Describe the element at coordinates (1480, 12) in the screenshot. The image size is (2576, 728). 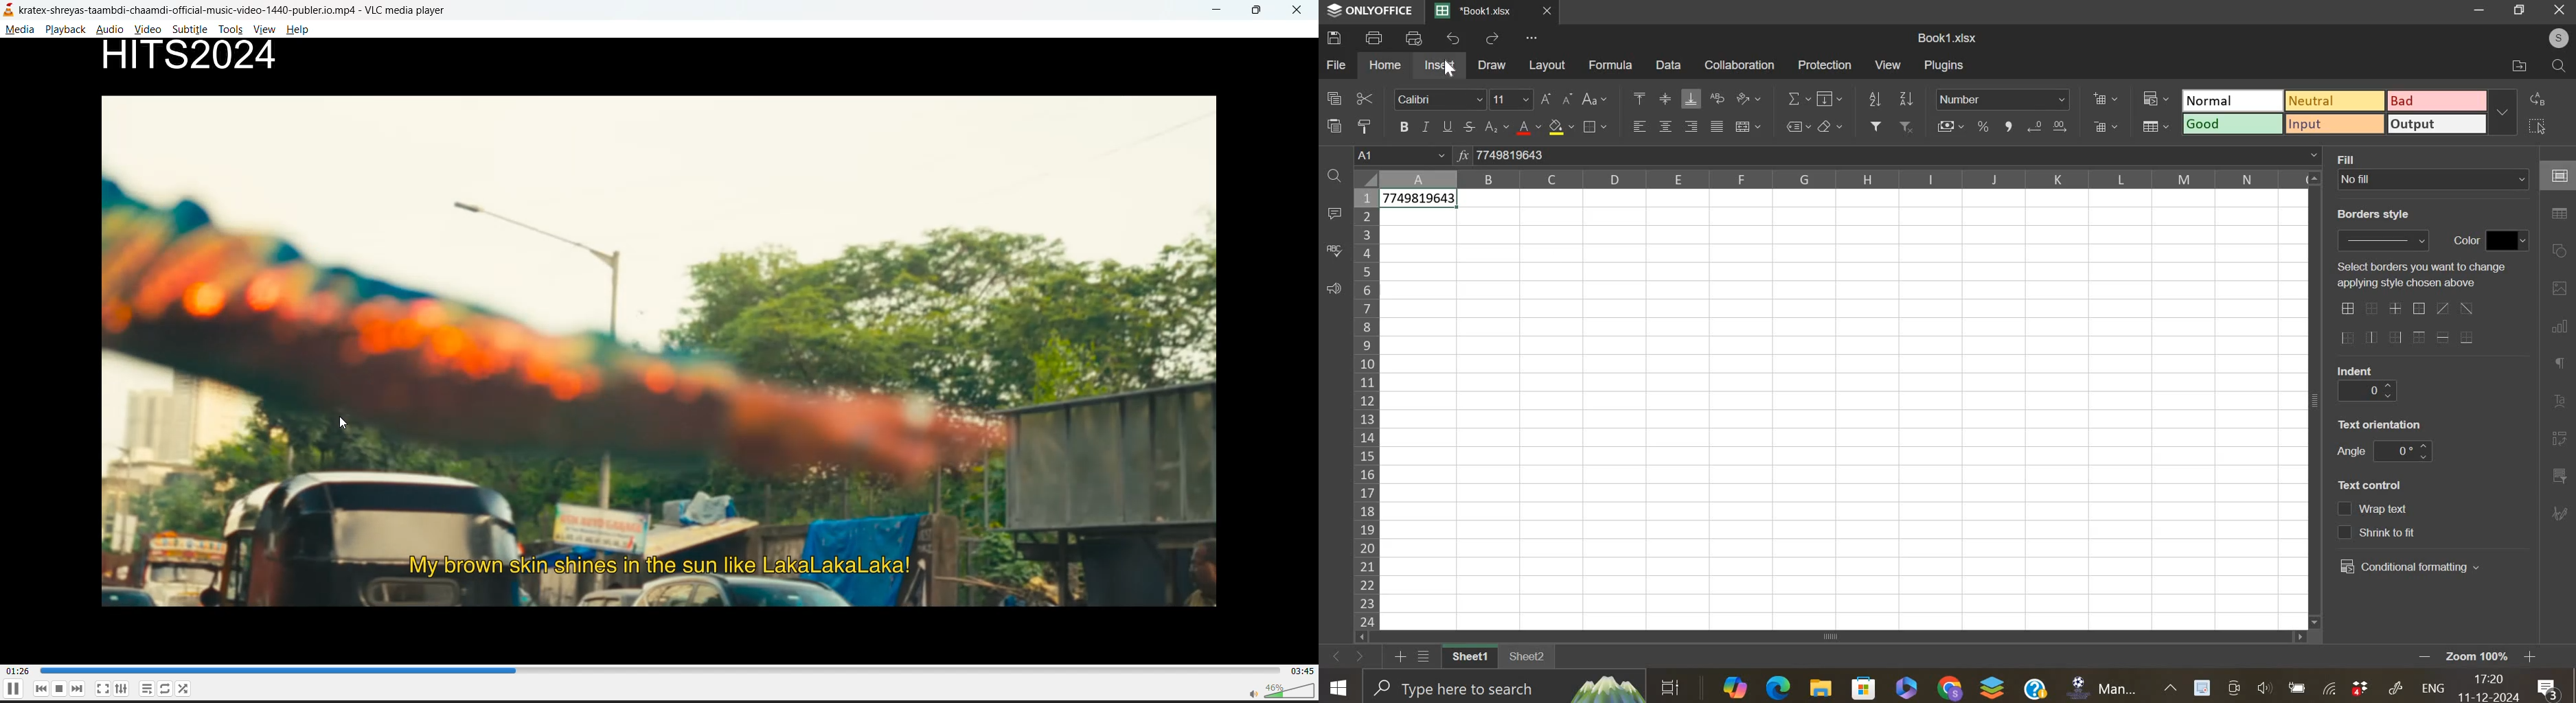
I see `current sheets` at that location.